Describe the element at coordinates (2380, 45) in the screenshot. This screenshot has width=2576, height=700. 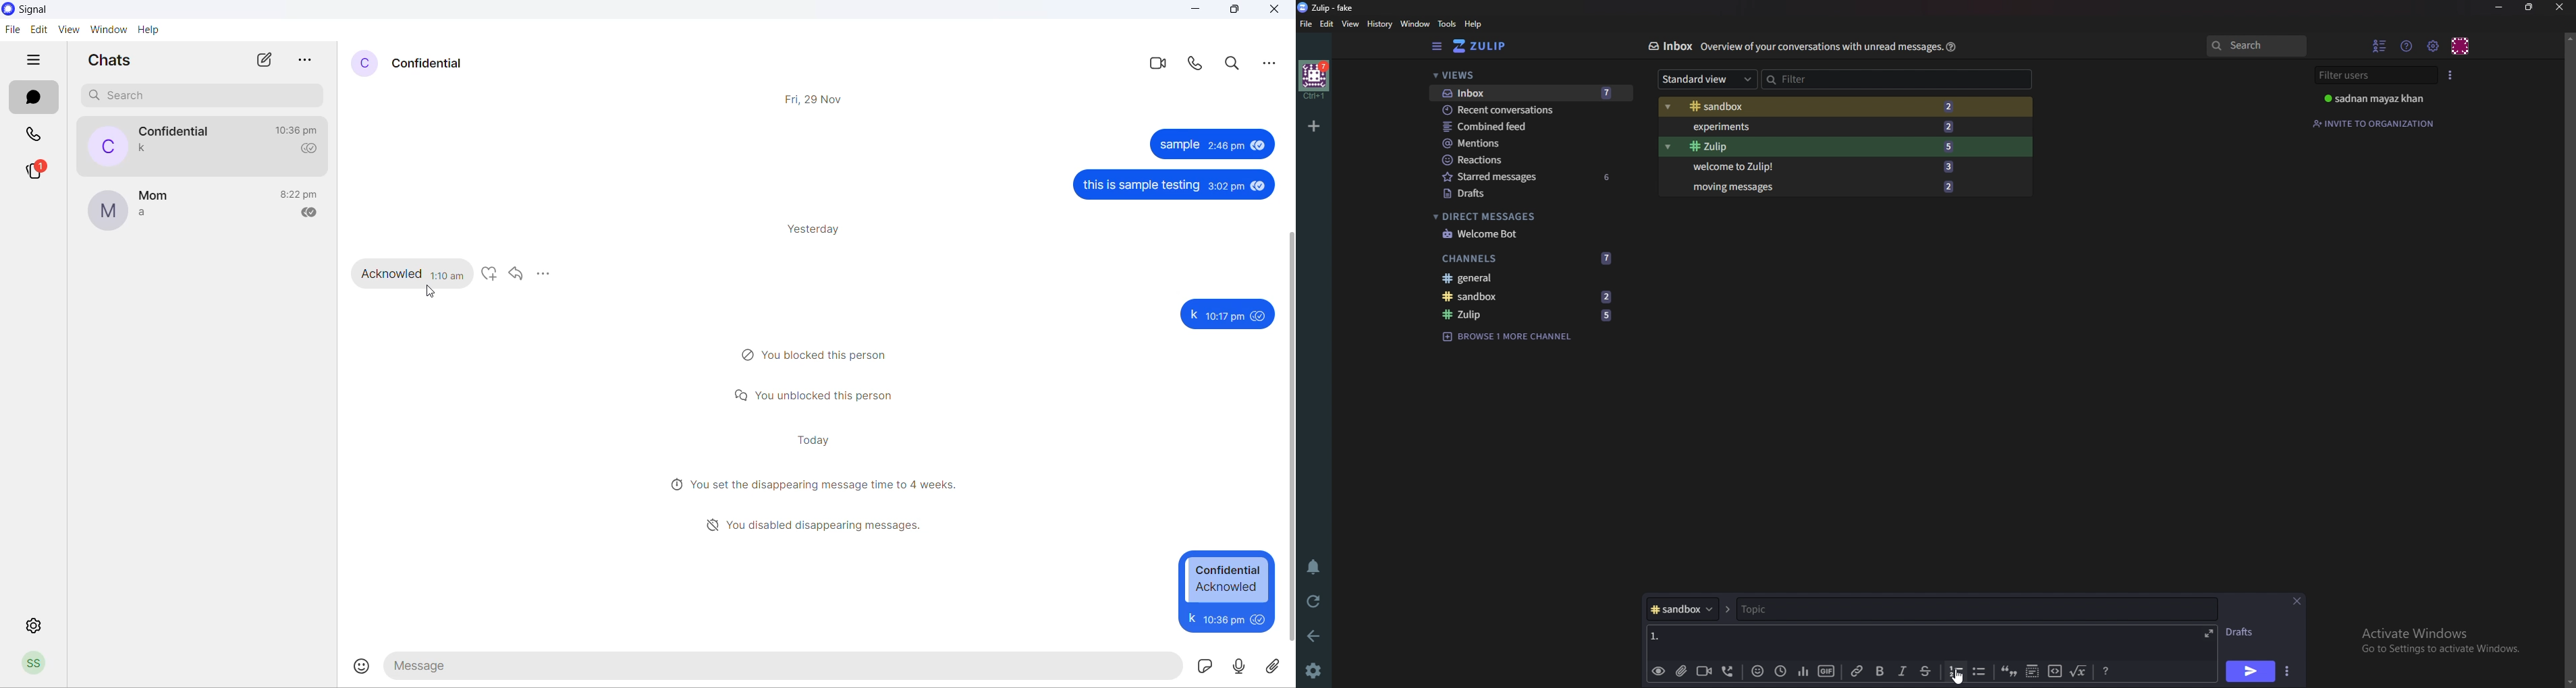
I see `hide User list` at that location.